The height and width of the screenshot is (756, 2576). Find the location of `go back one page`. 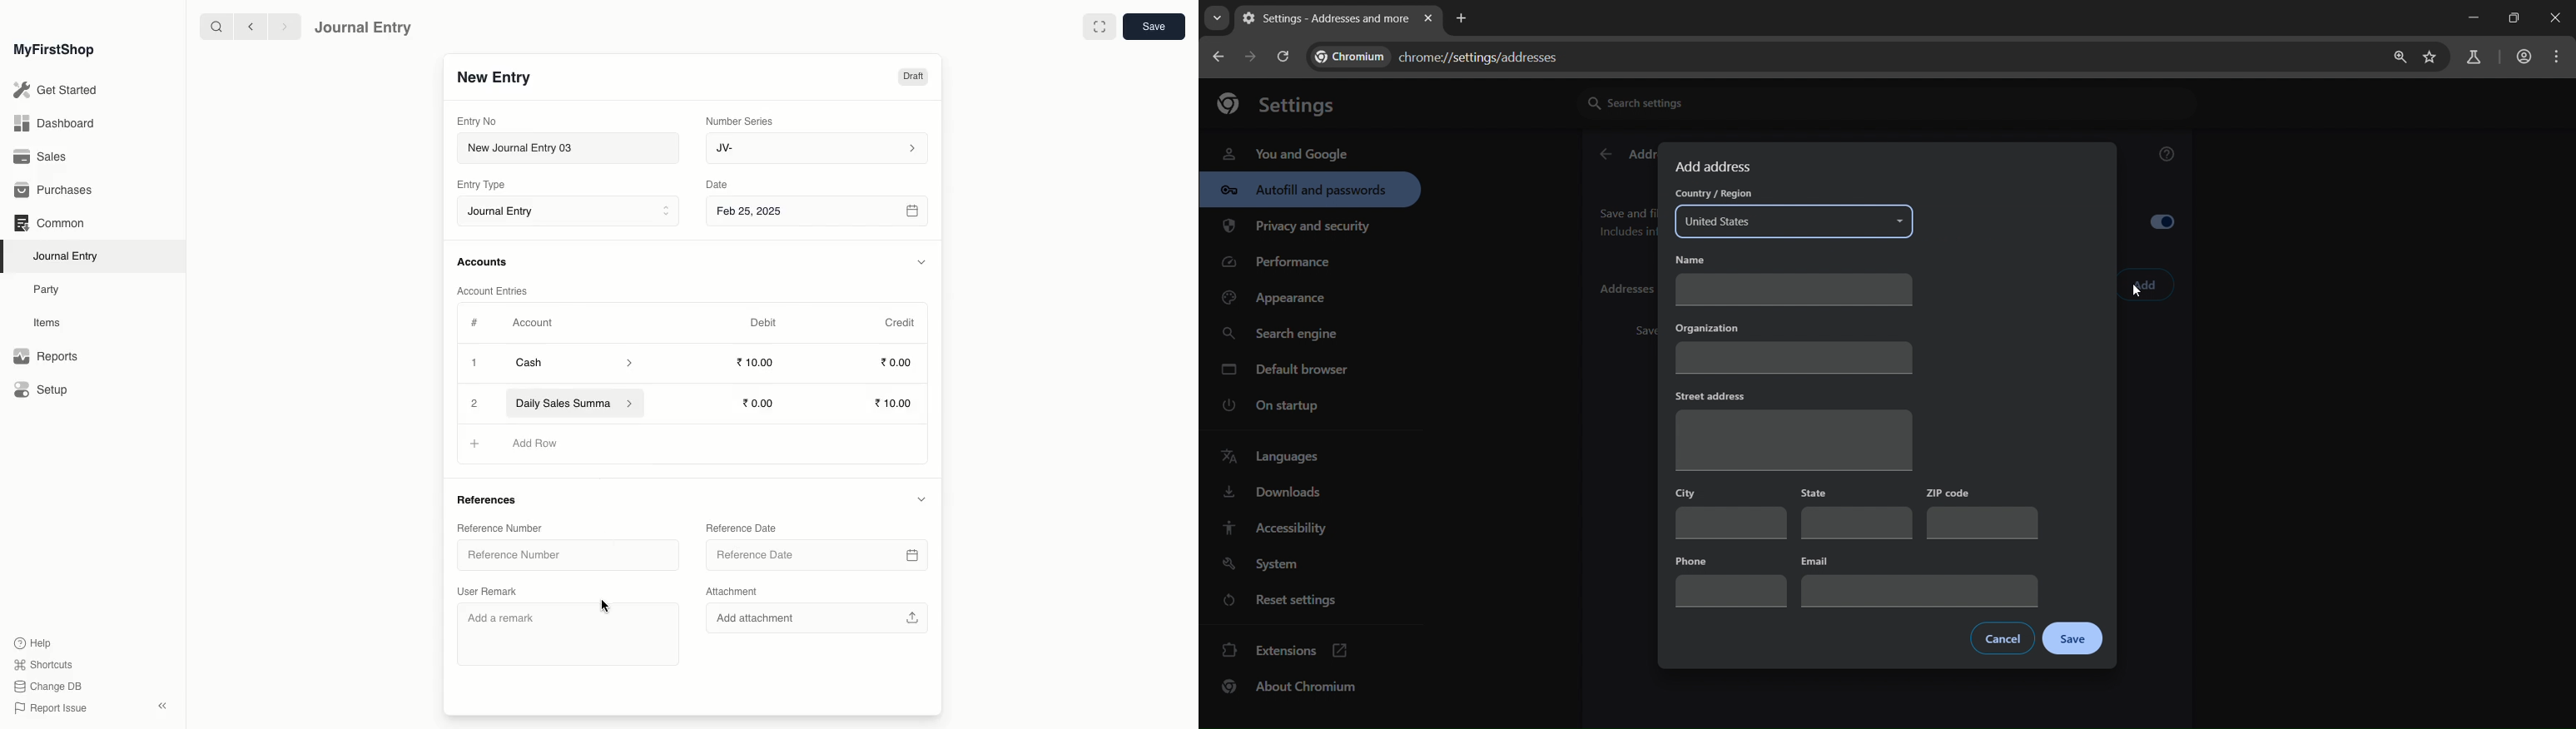

go back one page is located at coordinates (1220, 56).